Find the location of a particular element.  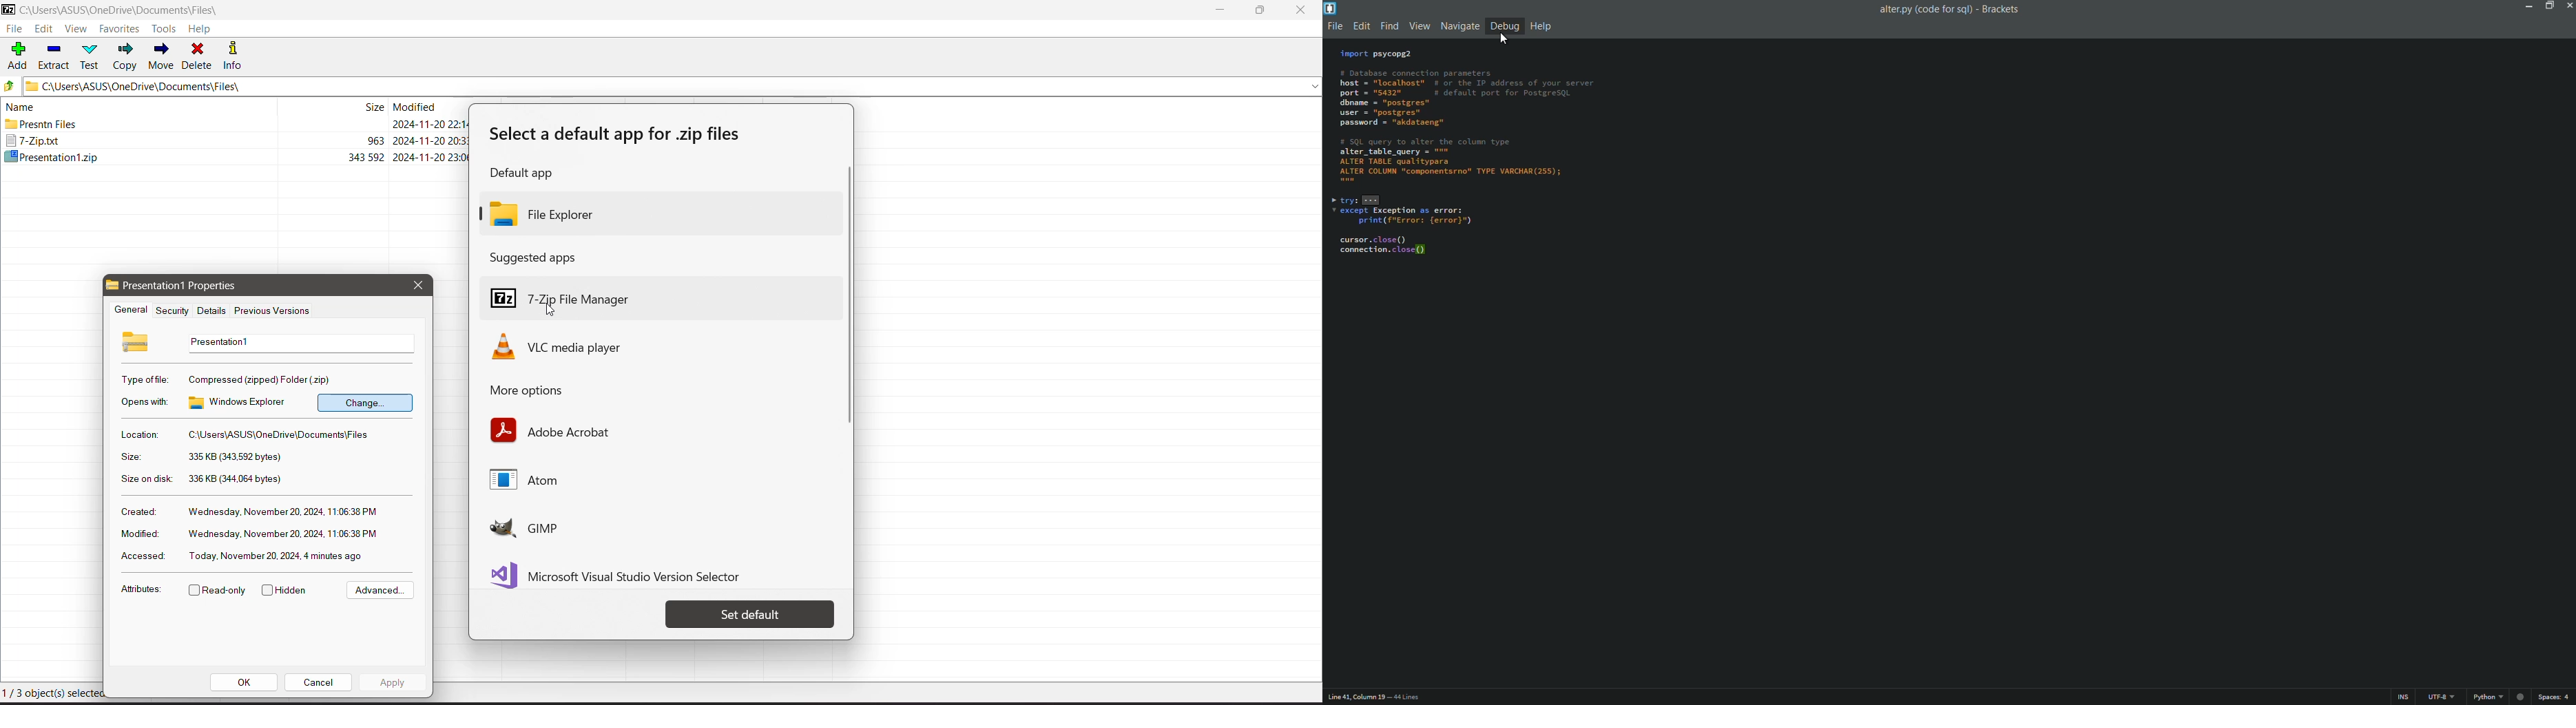

7-Zip File Manager is located at coordinates (658, 289).